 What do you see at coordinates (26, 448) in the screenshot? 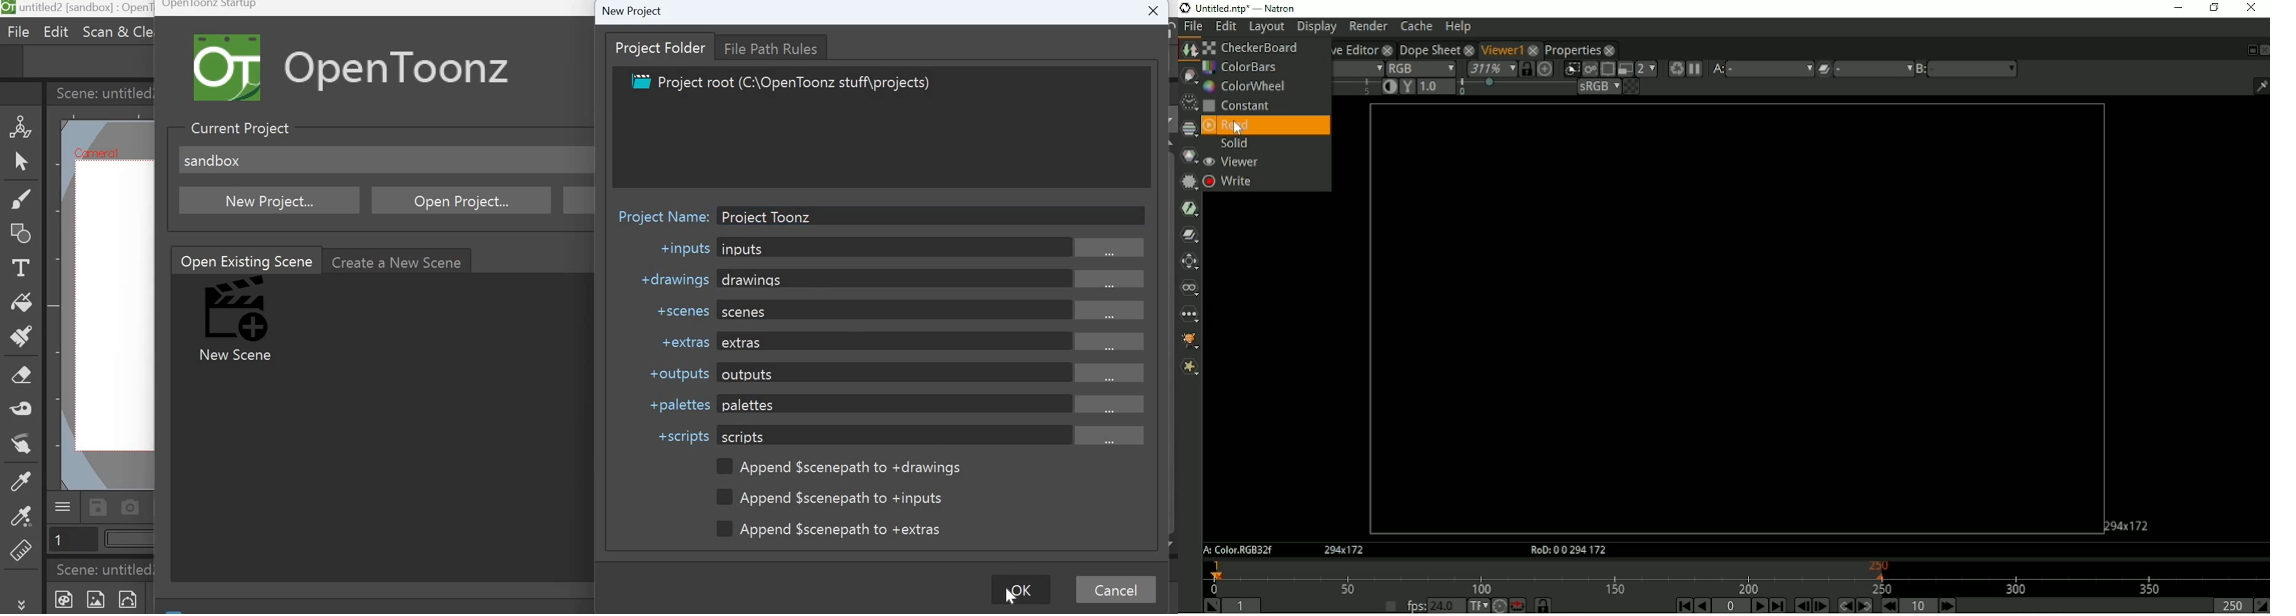
I see `Finger tool` at bounding box center [26, 448].